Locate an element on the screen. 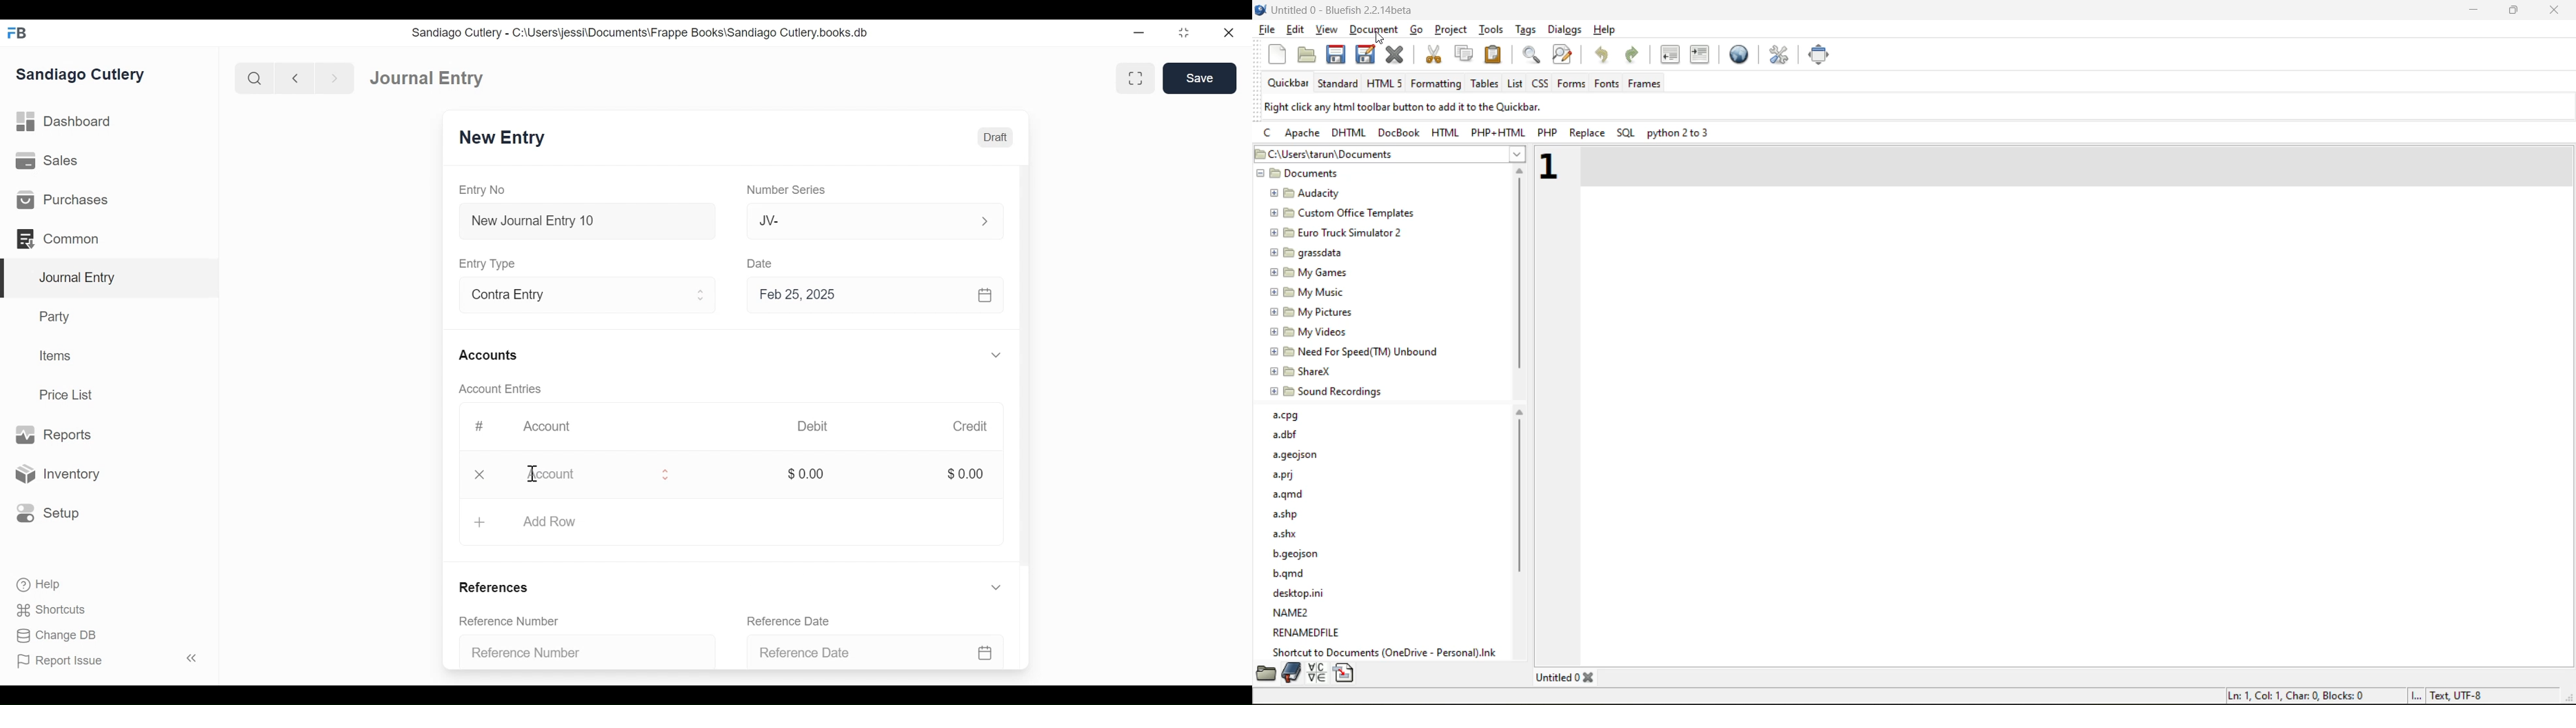 The image size is (2576, 728). Frappe Books Desktop icon is located at coordinates (16, 33).